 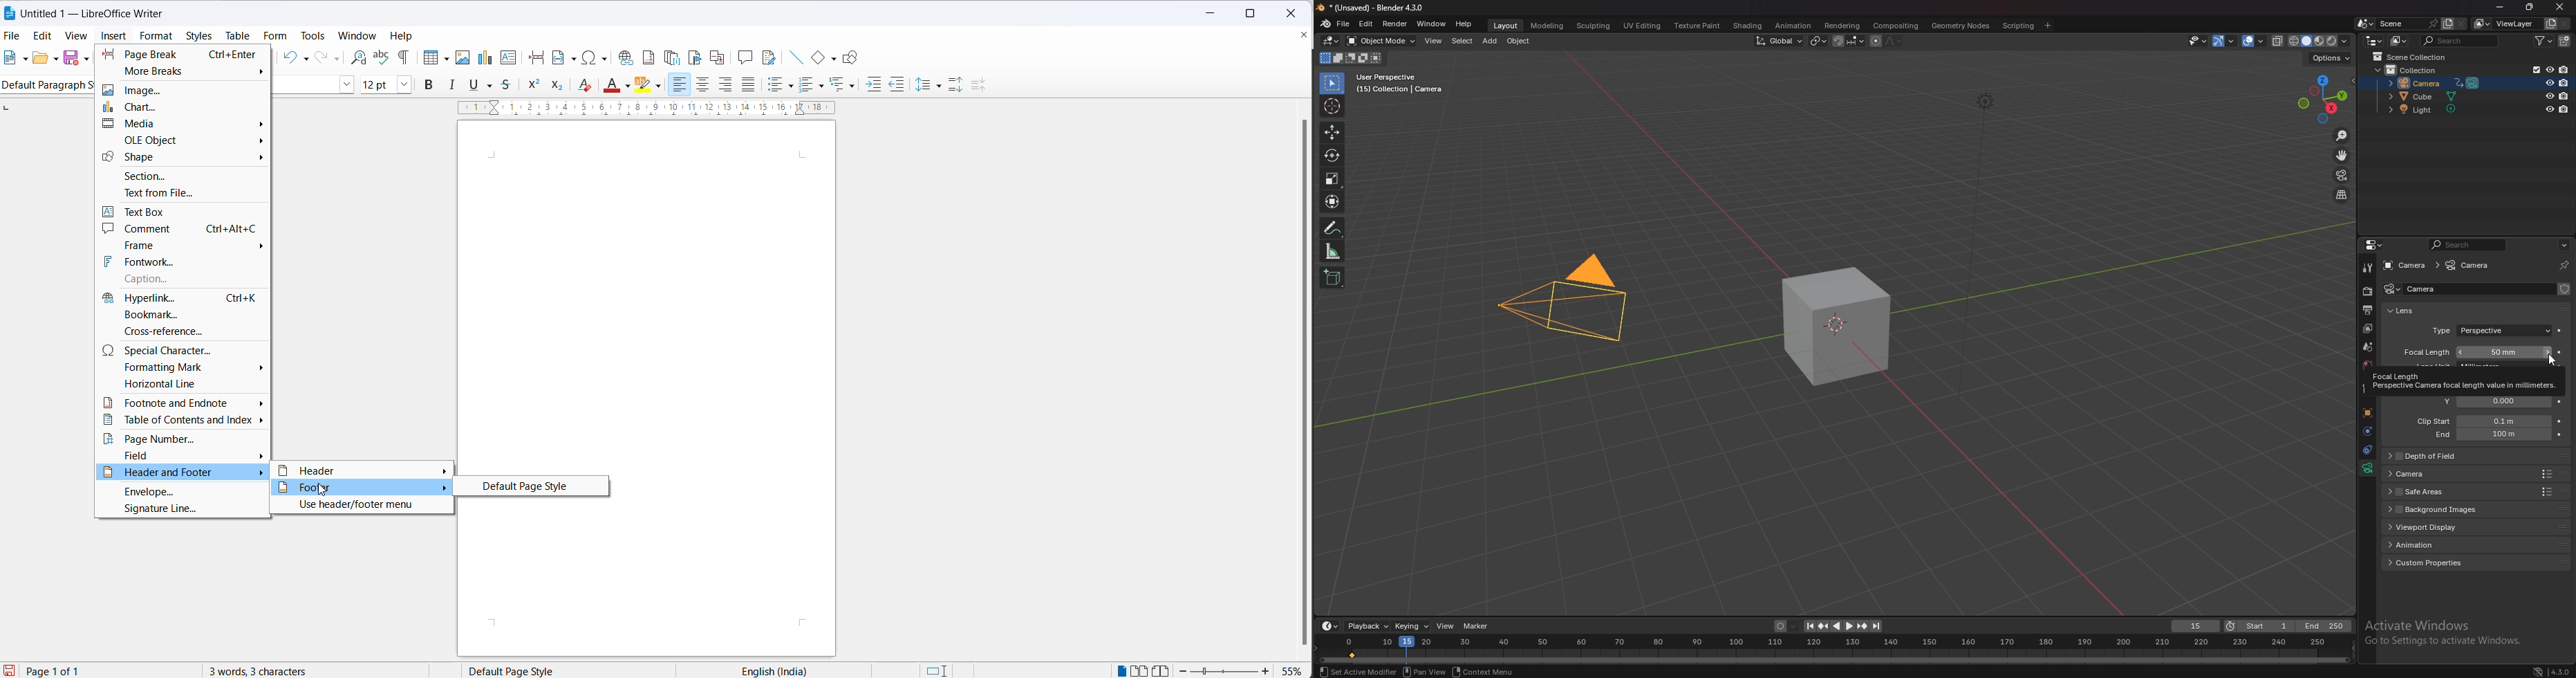 What do you see at coordinates (981, 84) in the screenshot?
I see `decrease paragraph spacing` at bounding box center [981, 84].